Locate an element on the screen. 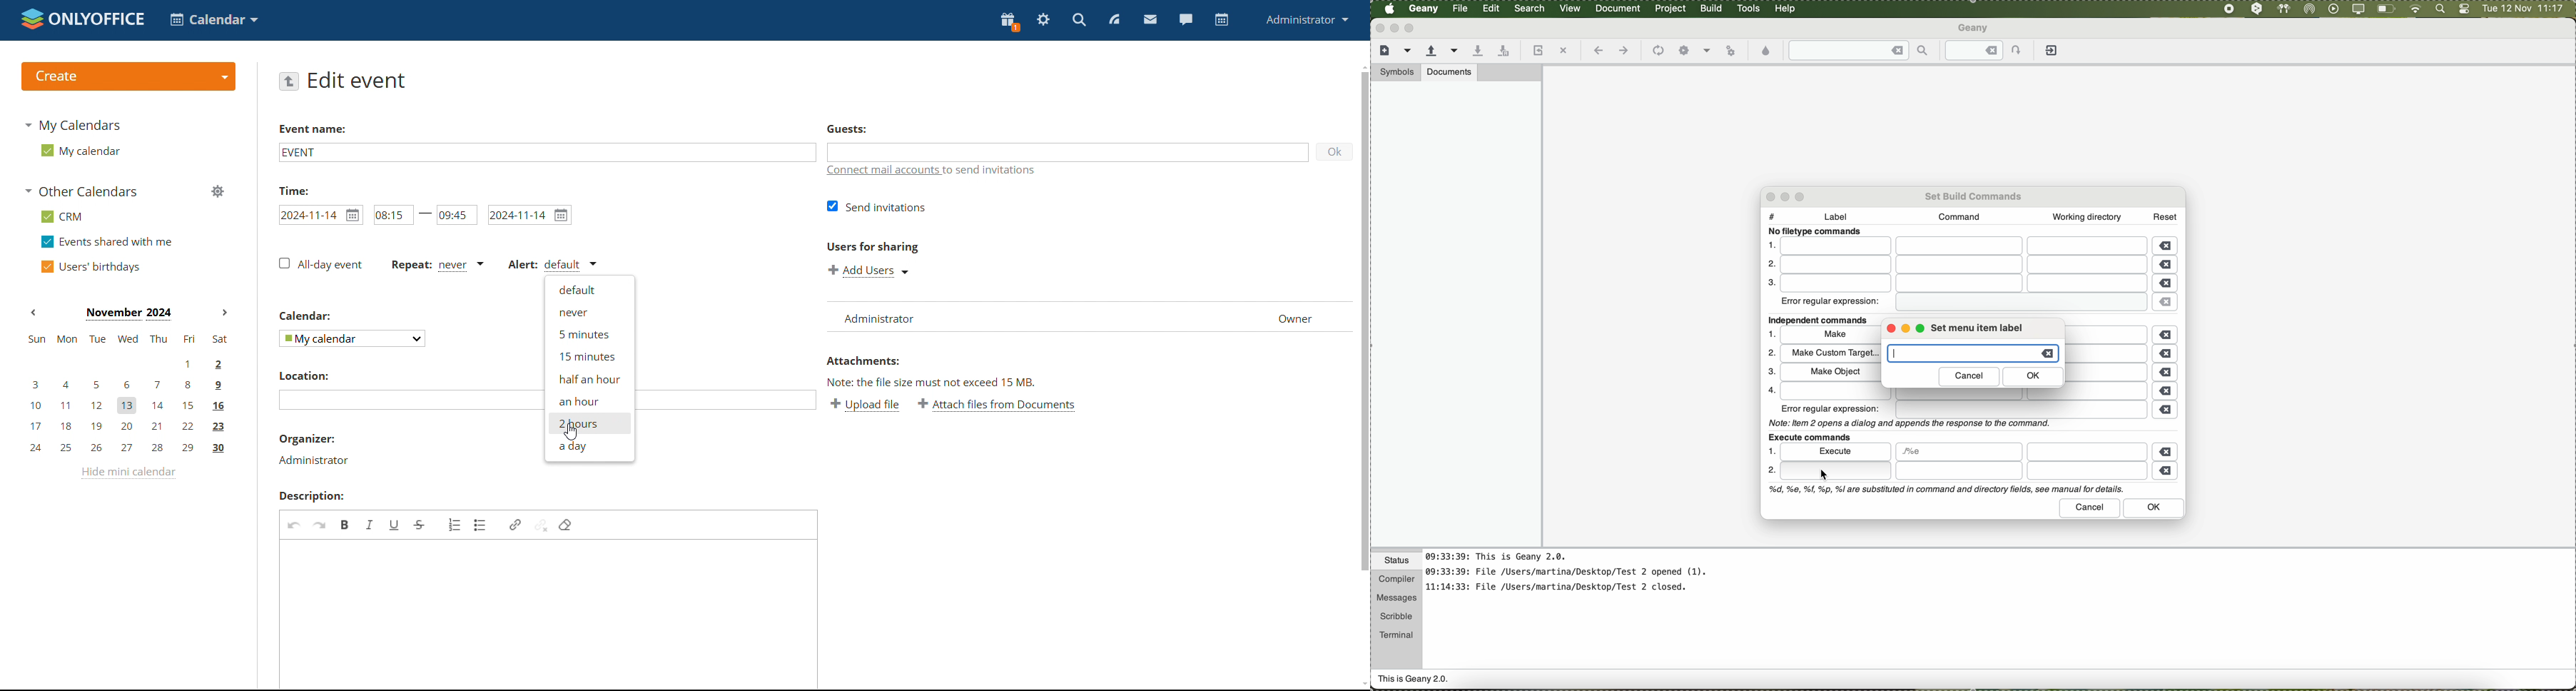 The height and width of the screenshot is (700, 2576). administrator is located at coordinates (1306, 19).